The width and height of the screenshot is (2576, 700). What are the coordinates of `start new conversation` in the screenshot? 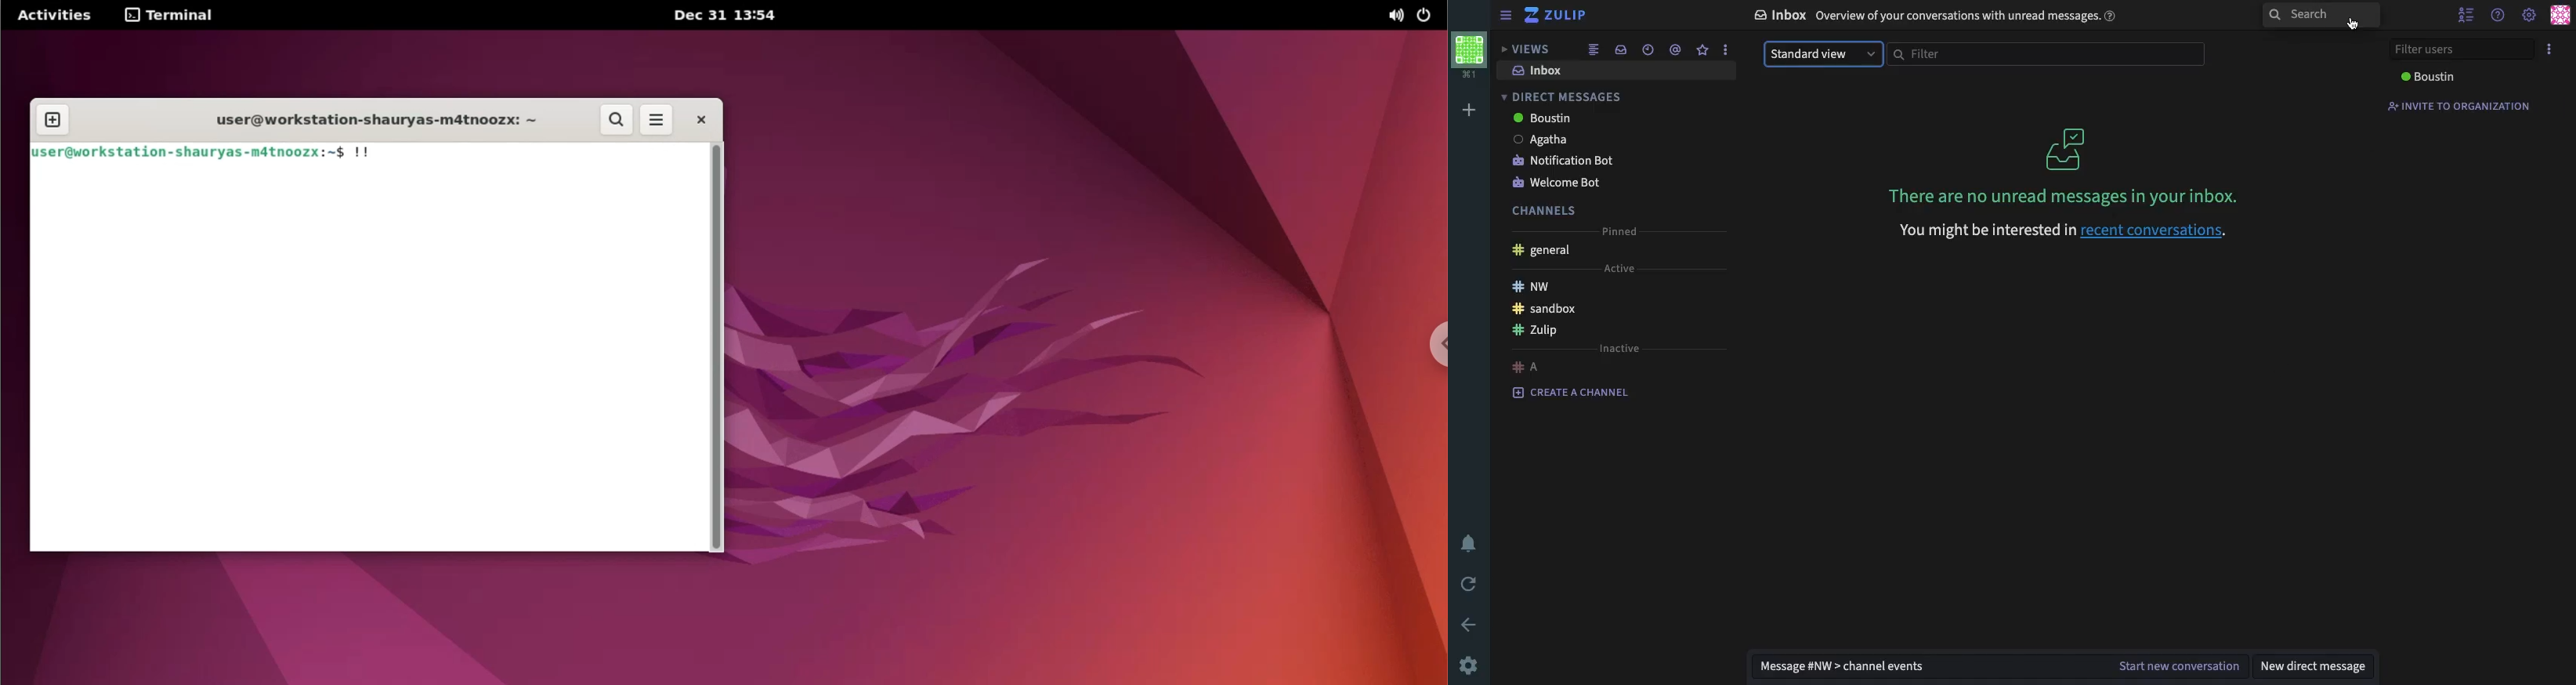 It's located at (2177, 666).